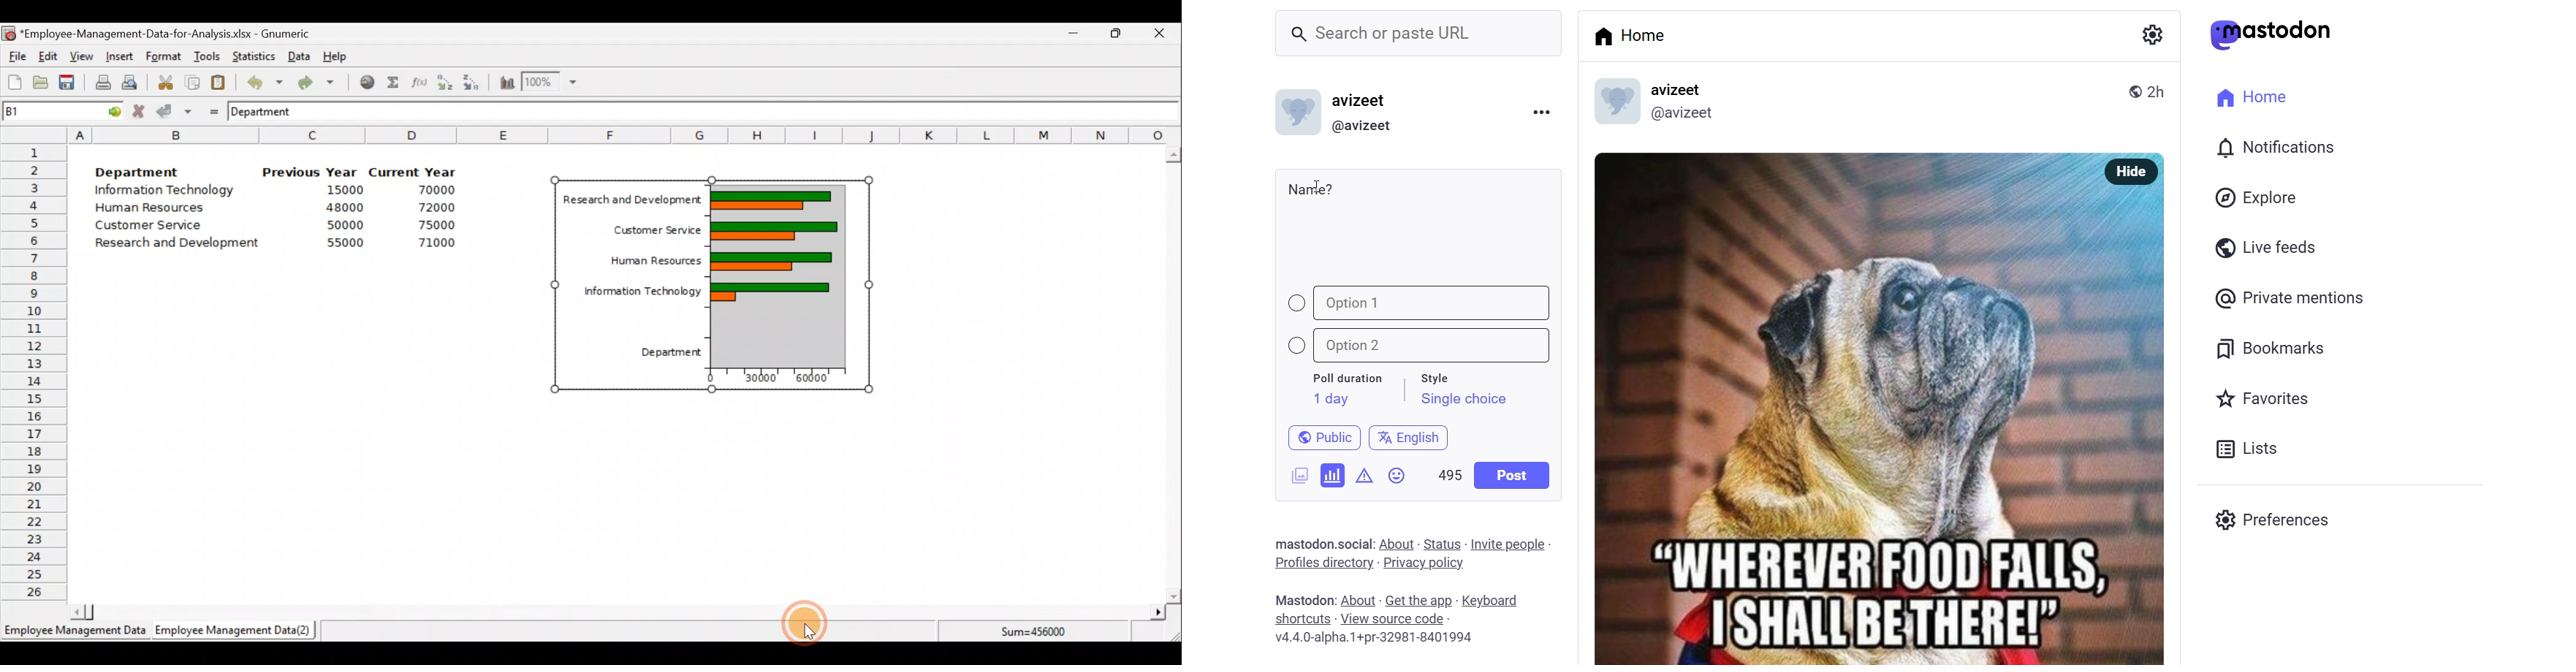  Describe the element at coordinates (1680, 91) in the screenshot. I see `avizeet` at that location.